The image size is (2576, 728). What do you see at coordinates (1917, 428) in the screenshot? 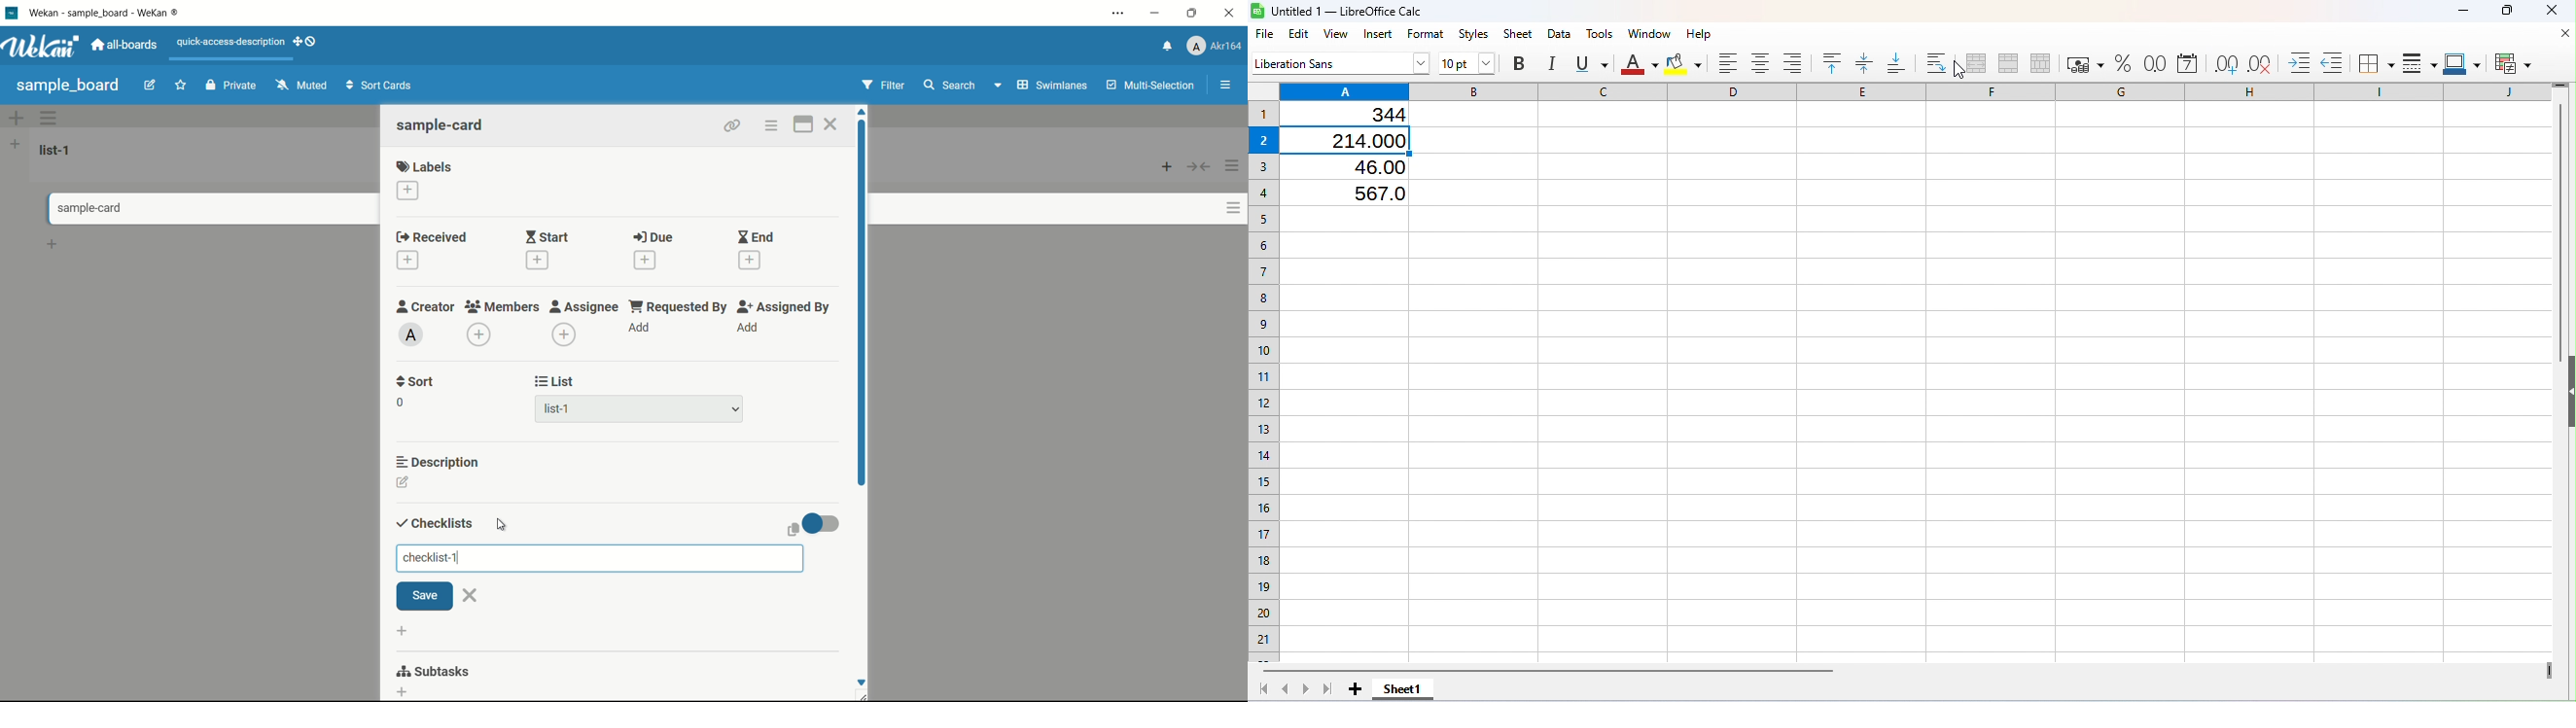
I see `Cells` at bounding box center [1917, 428].